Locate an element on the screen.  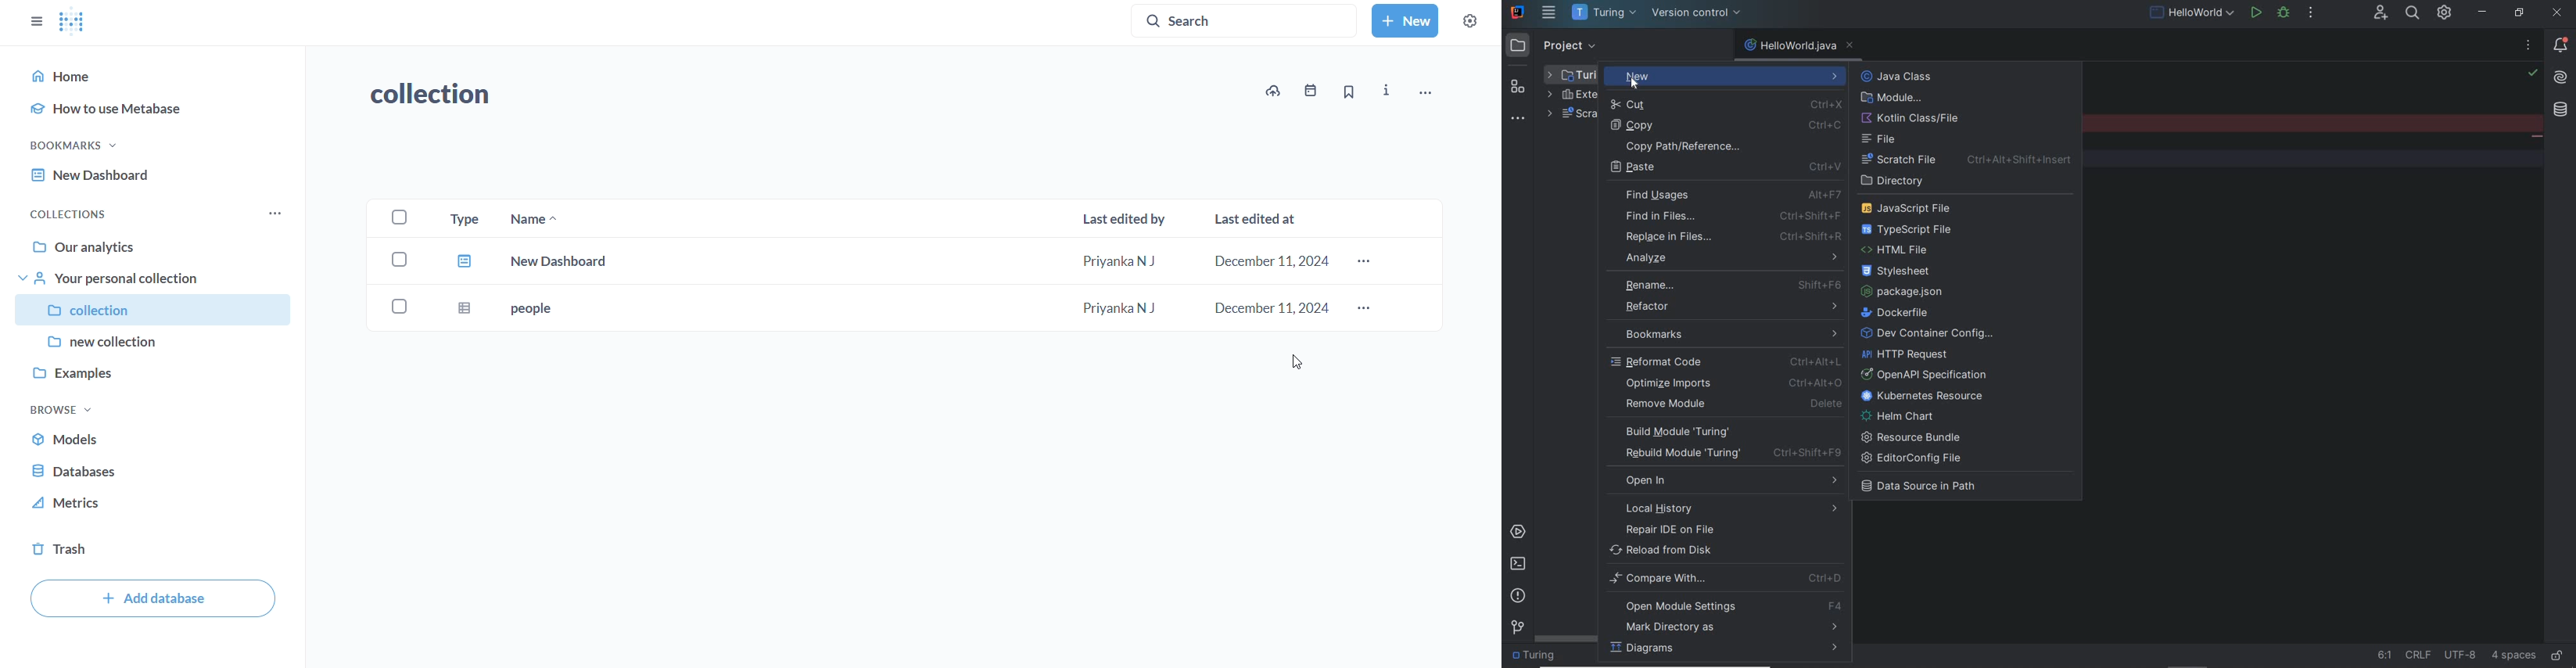
compare with is located at coordinates (1725, 580).